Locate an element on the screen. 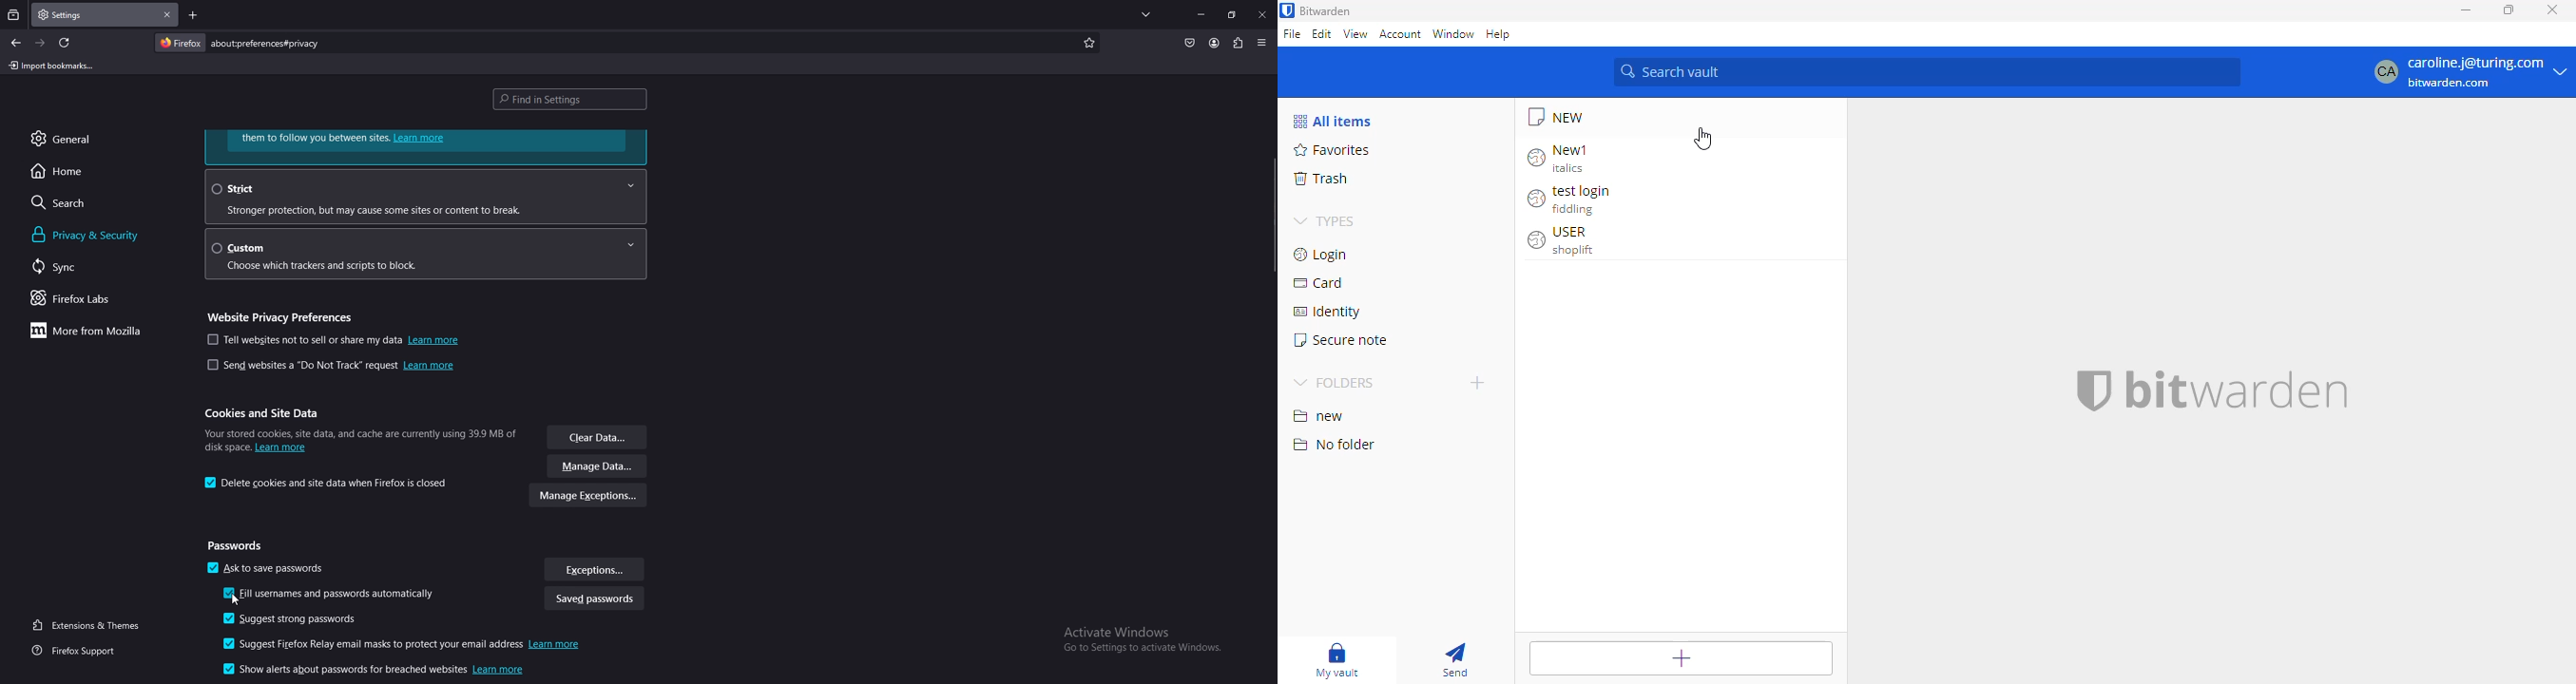 This screenshot has width=2576, height=700. folders is located at coordinates (1333, 382).